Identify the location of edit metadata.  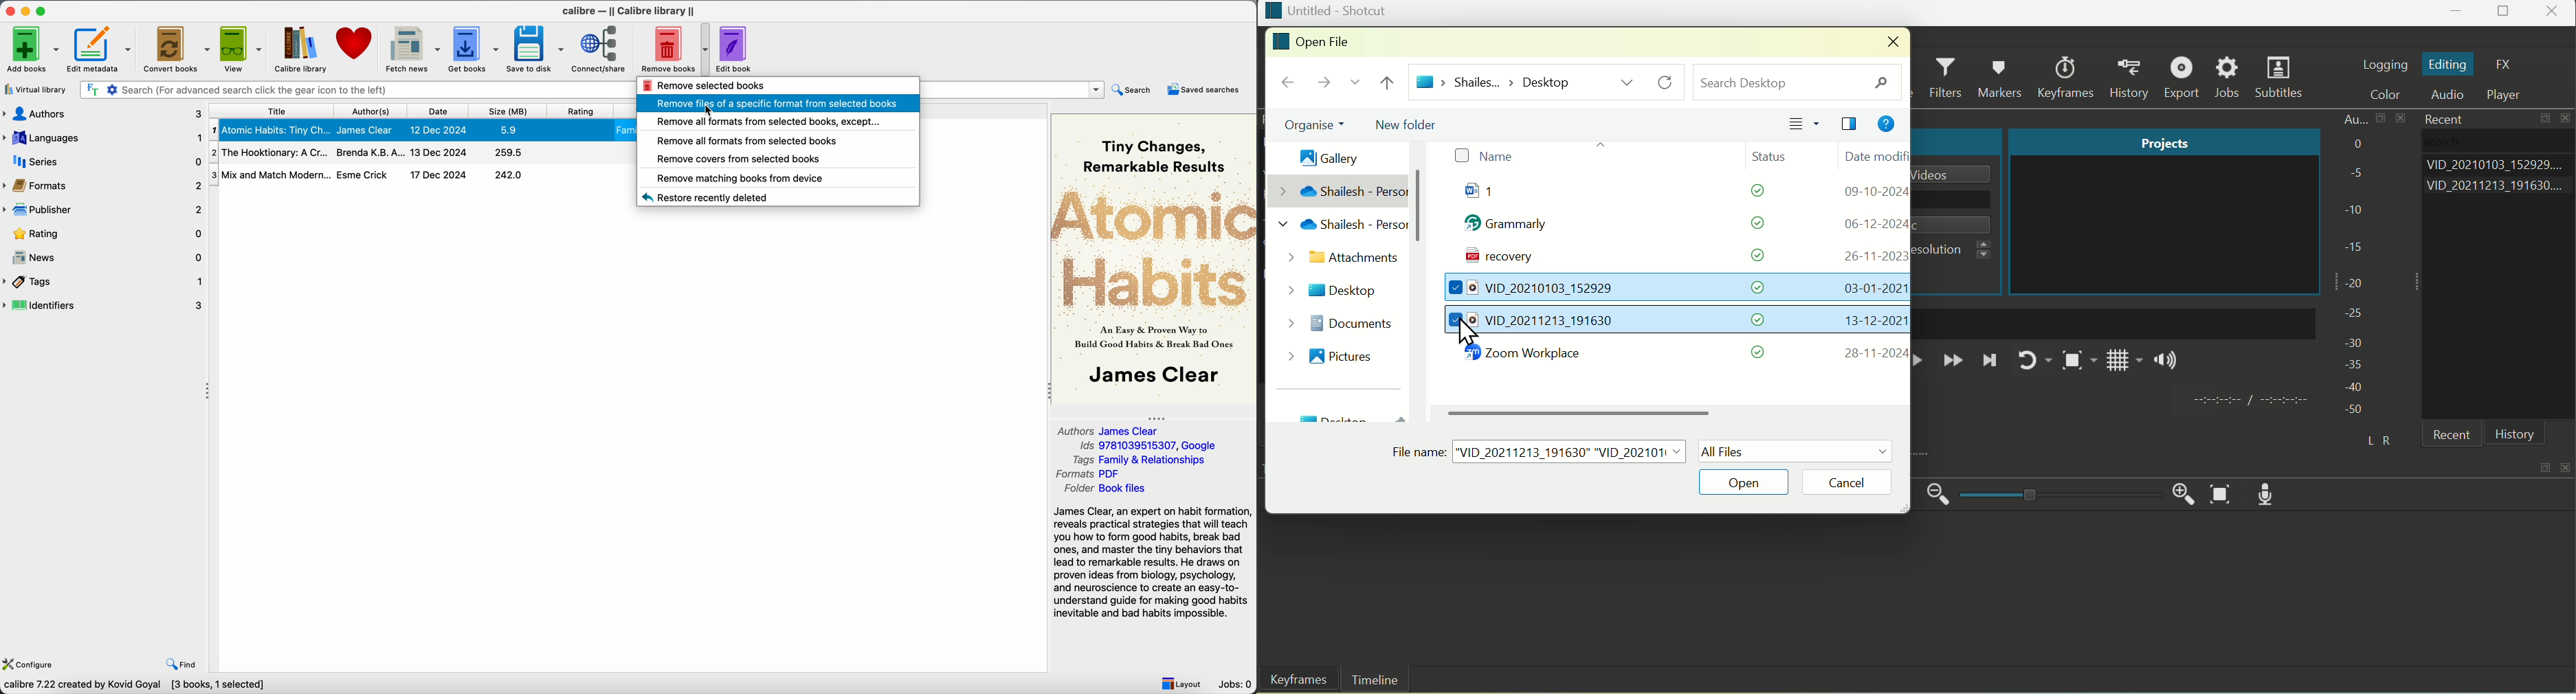
(101, 49).